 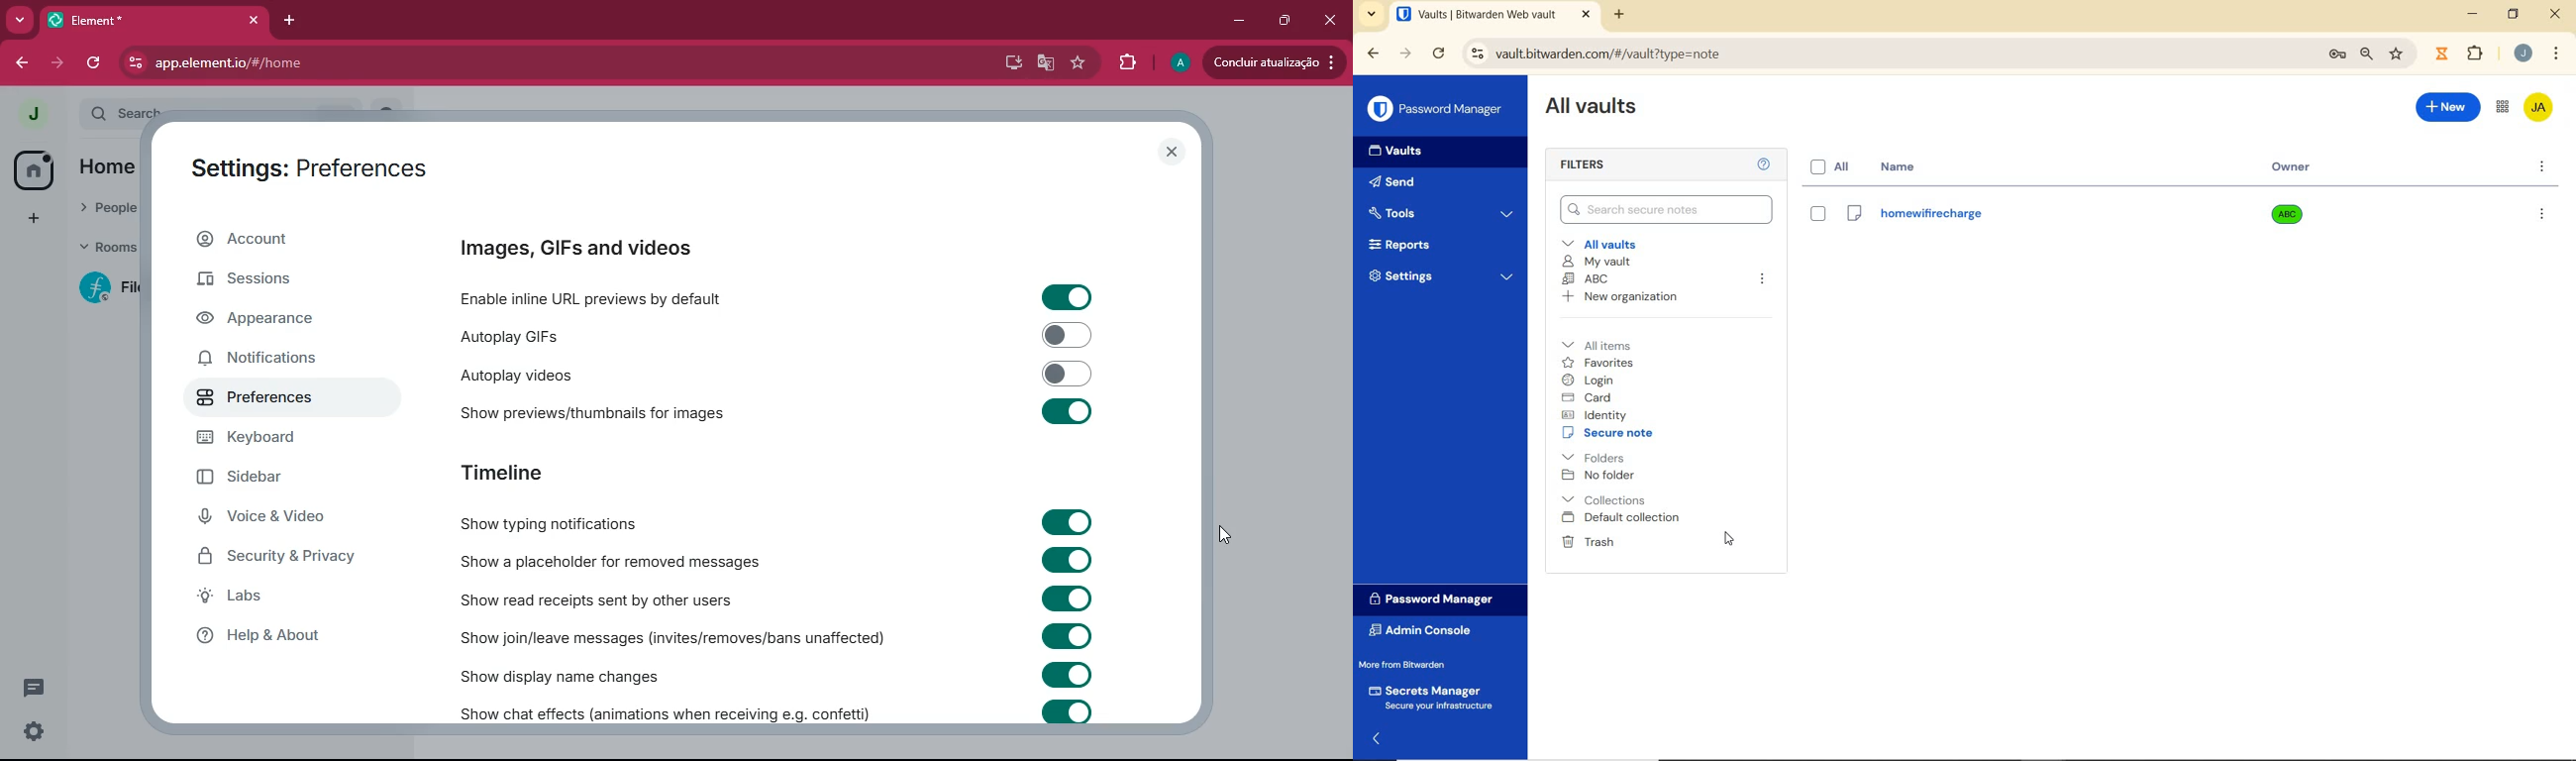 I want to click on minimize, so click(x=1236, y=22).